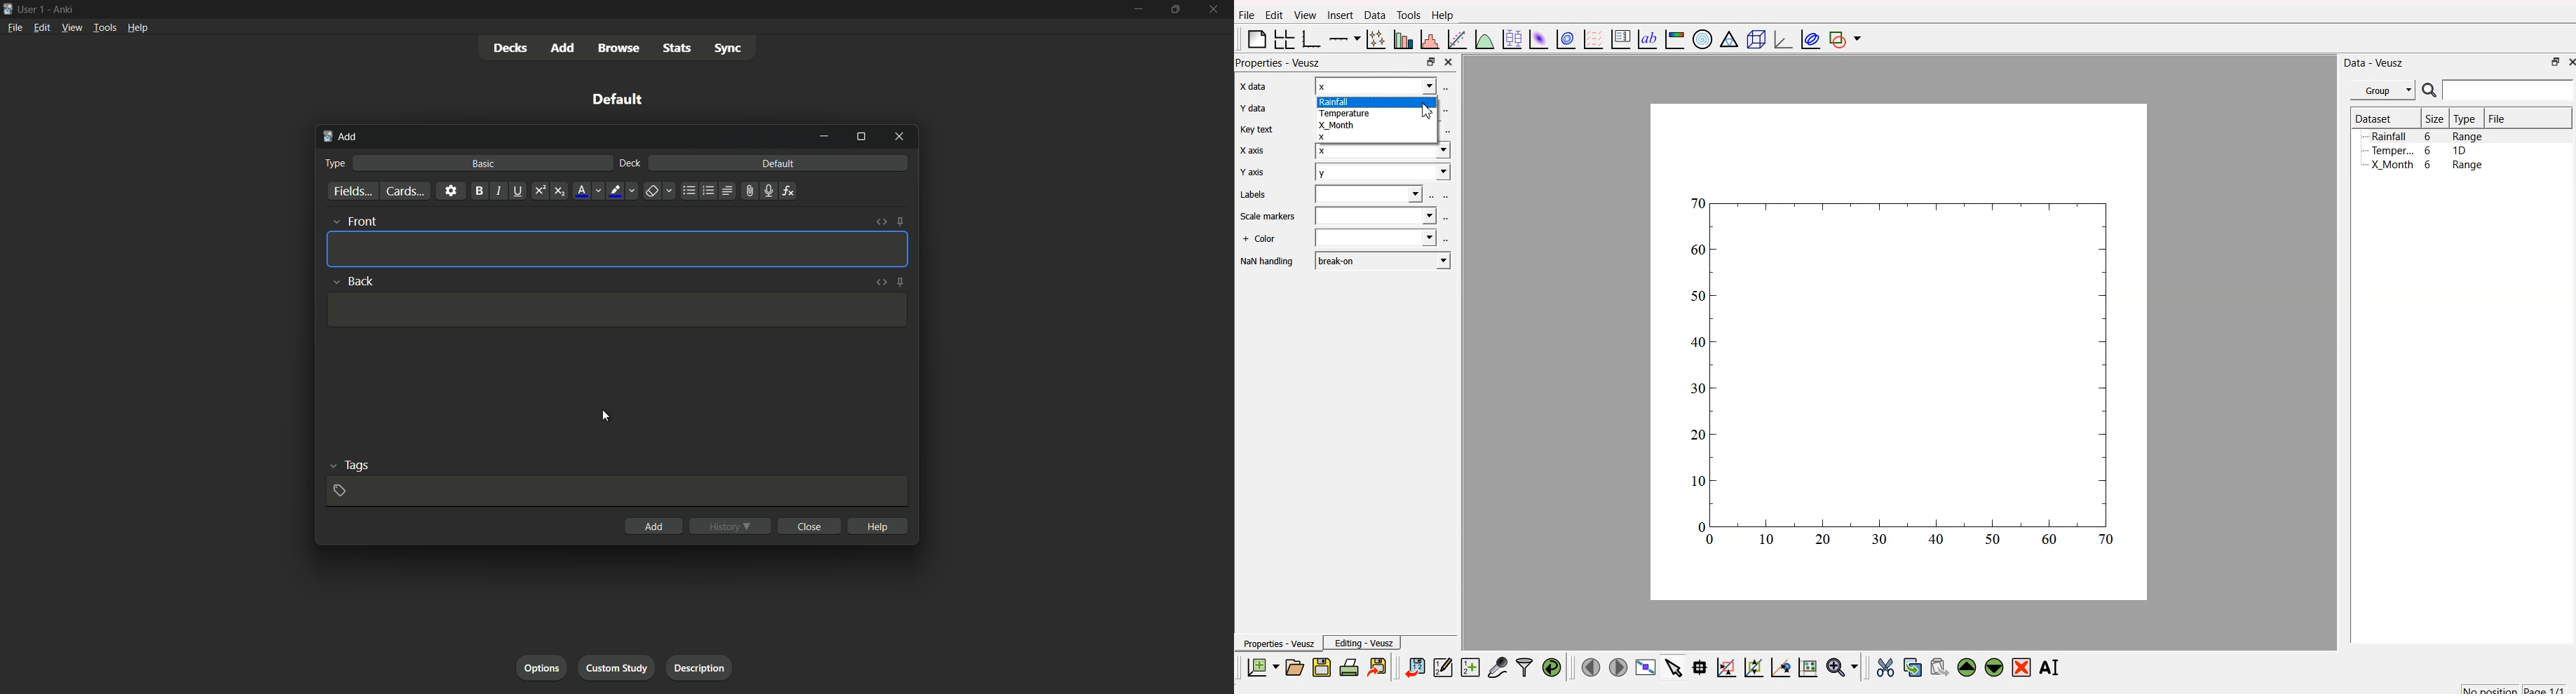  What do you see at coordinates (31, 8) in the screenshot?
I see `user-1` at bounding box center [31, 8].